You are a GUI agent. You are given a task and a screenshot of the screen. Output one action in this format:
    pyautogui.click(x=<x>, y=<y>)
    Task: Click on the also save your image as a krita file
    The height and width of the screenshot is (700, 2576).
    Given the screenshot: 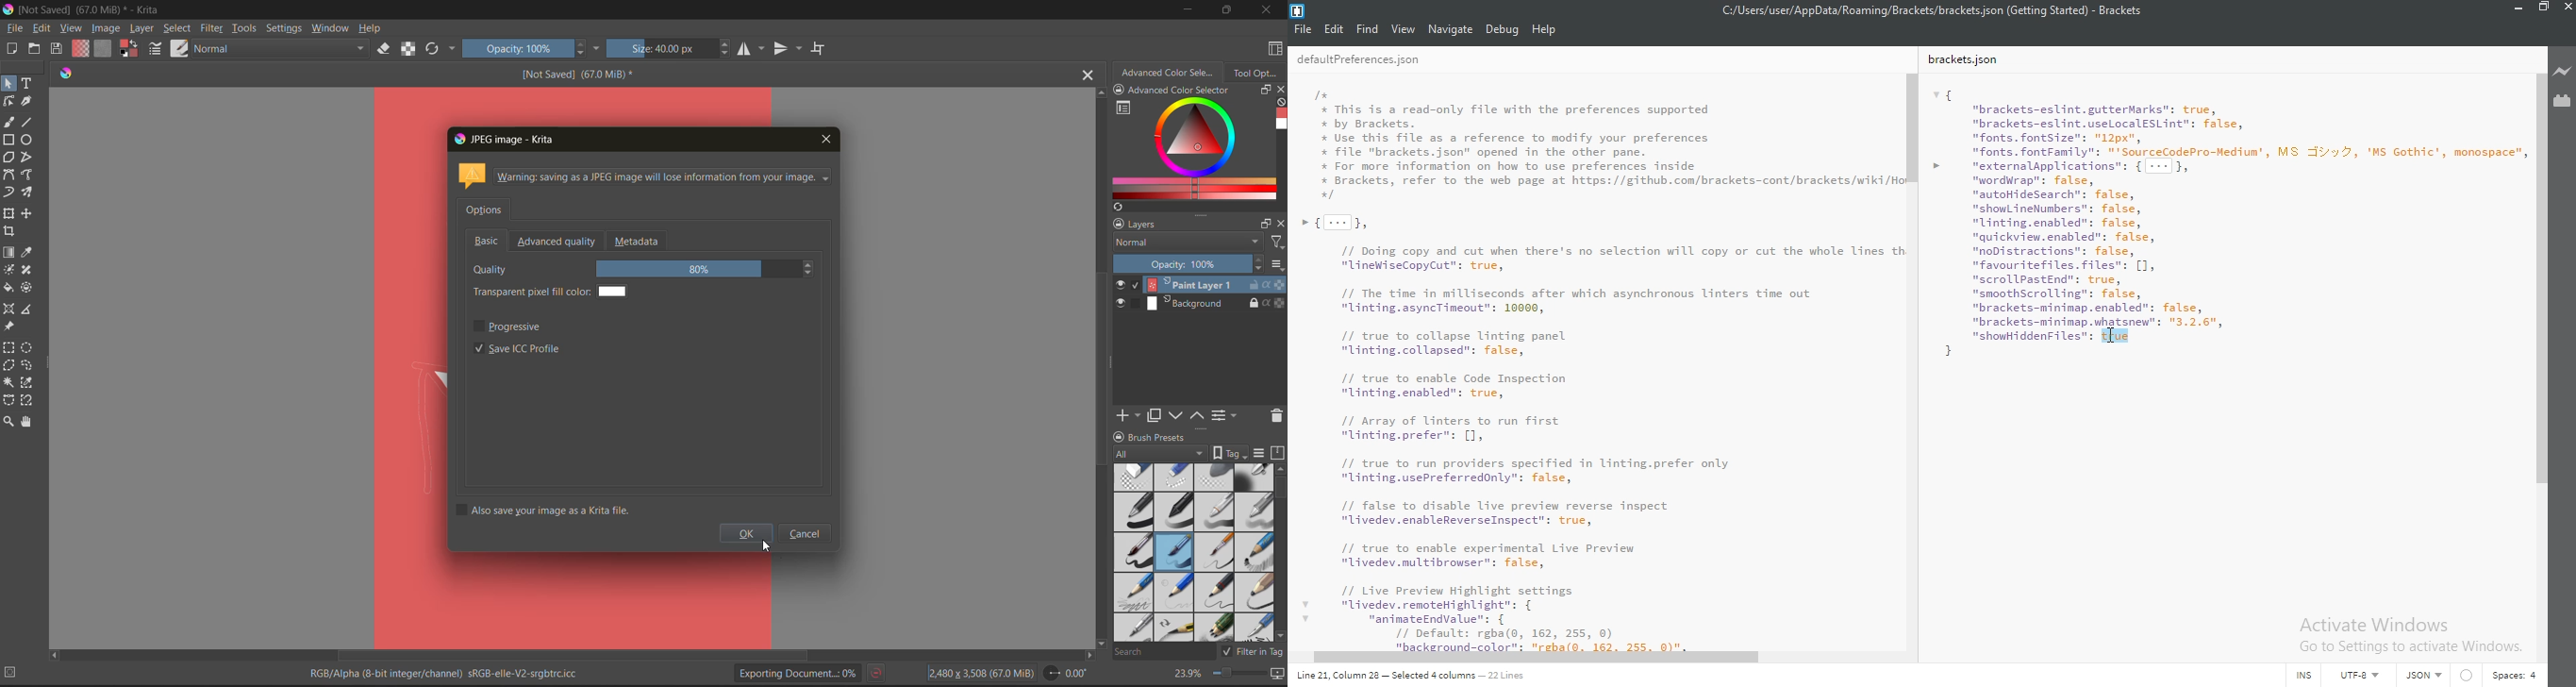 What is the action you would take?
    pyautogui.click(x=542, y=509)
    